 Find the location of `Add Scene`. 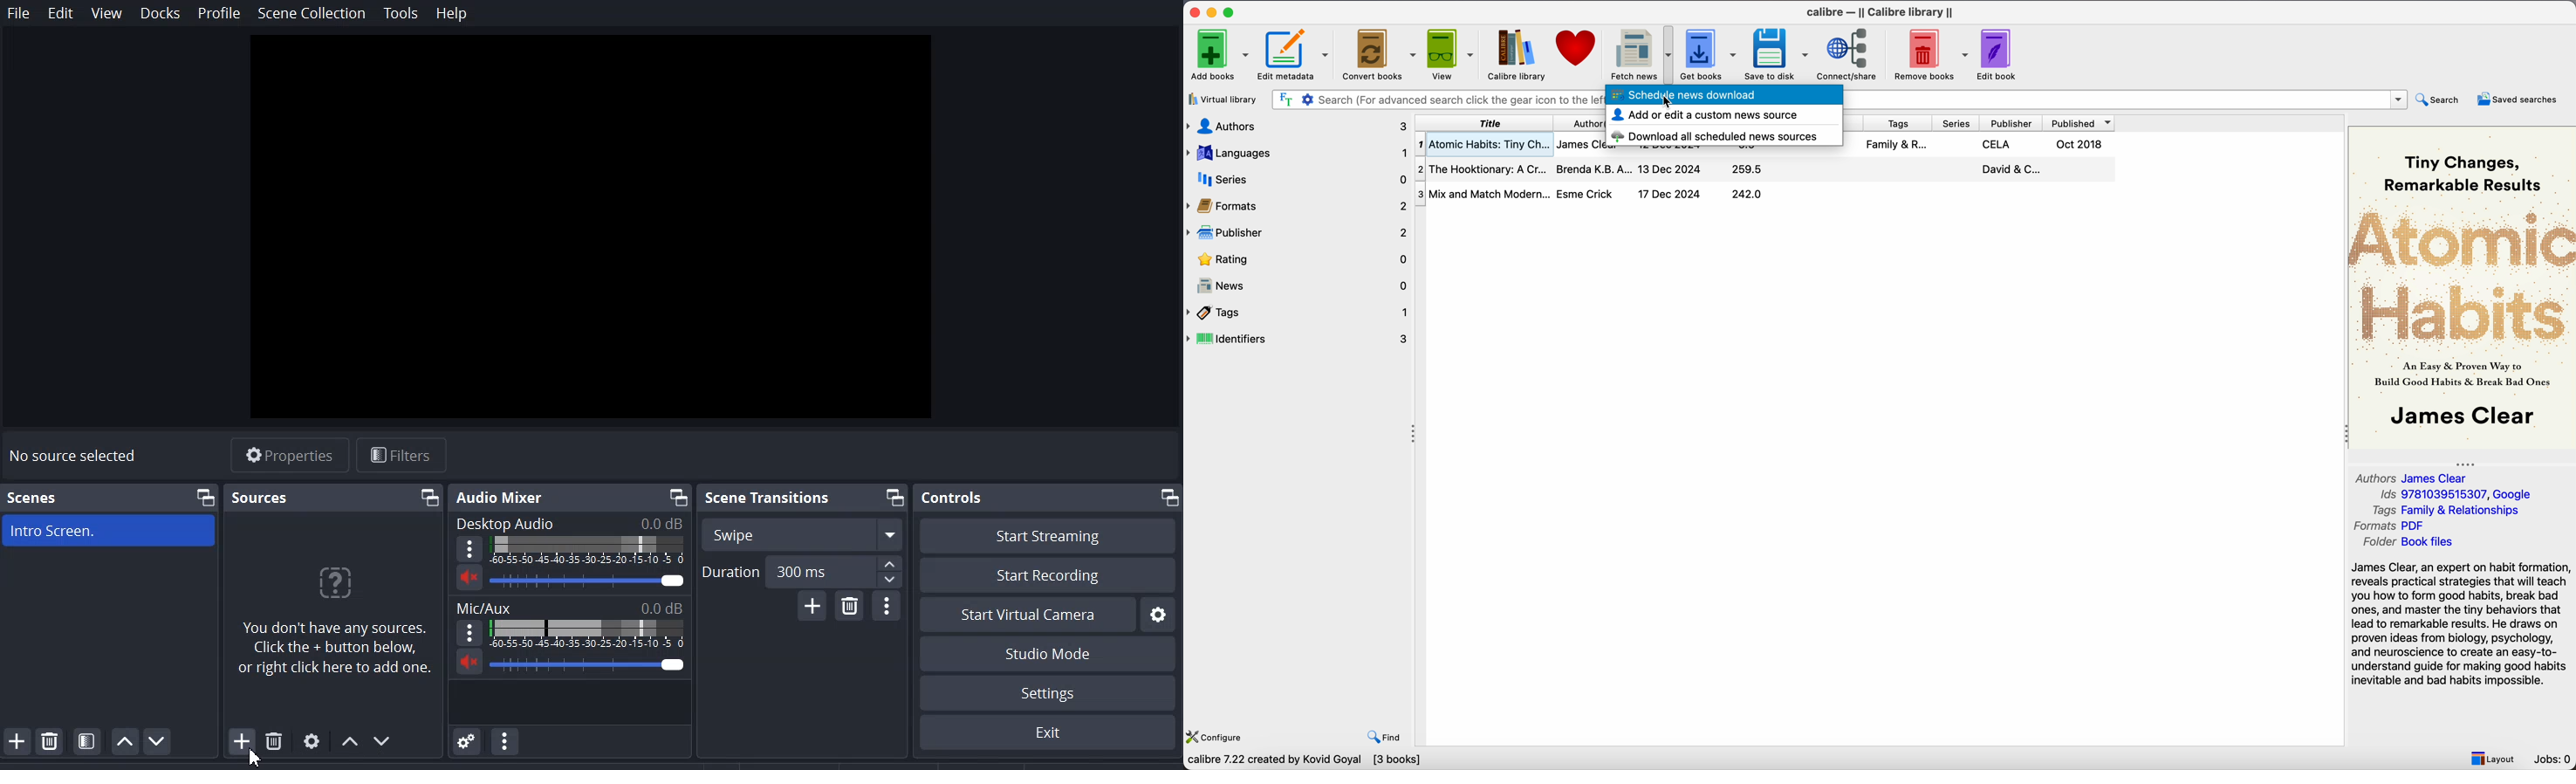

Add Scene is located at coordinates (17, 740).